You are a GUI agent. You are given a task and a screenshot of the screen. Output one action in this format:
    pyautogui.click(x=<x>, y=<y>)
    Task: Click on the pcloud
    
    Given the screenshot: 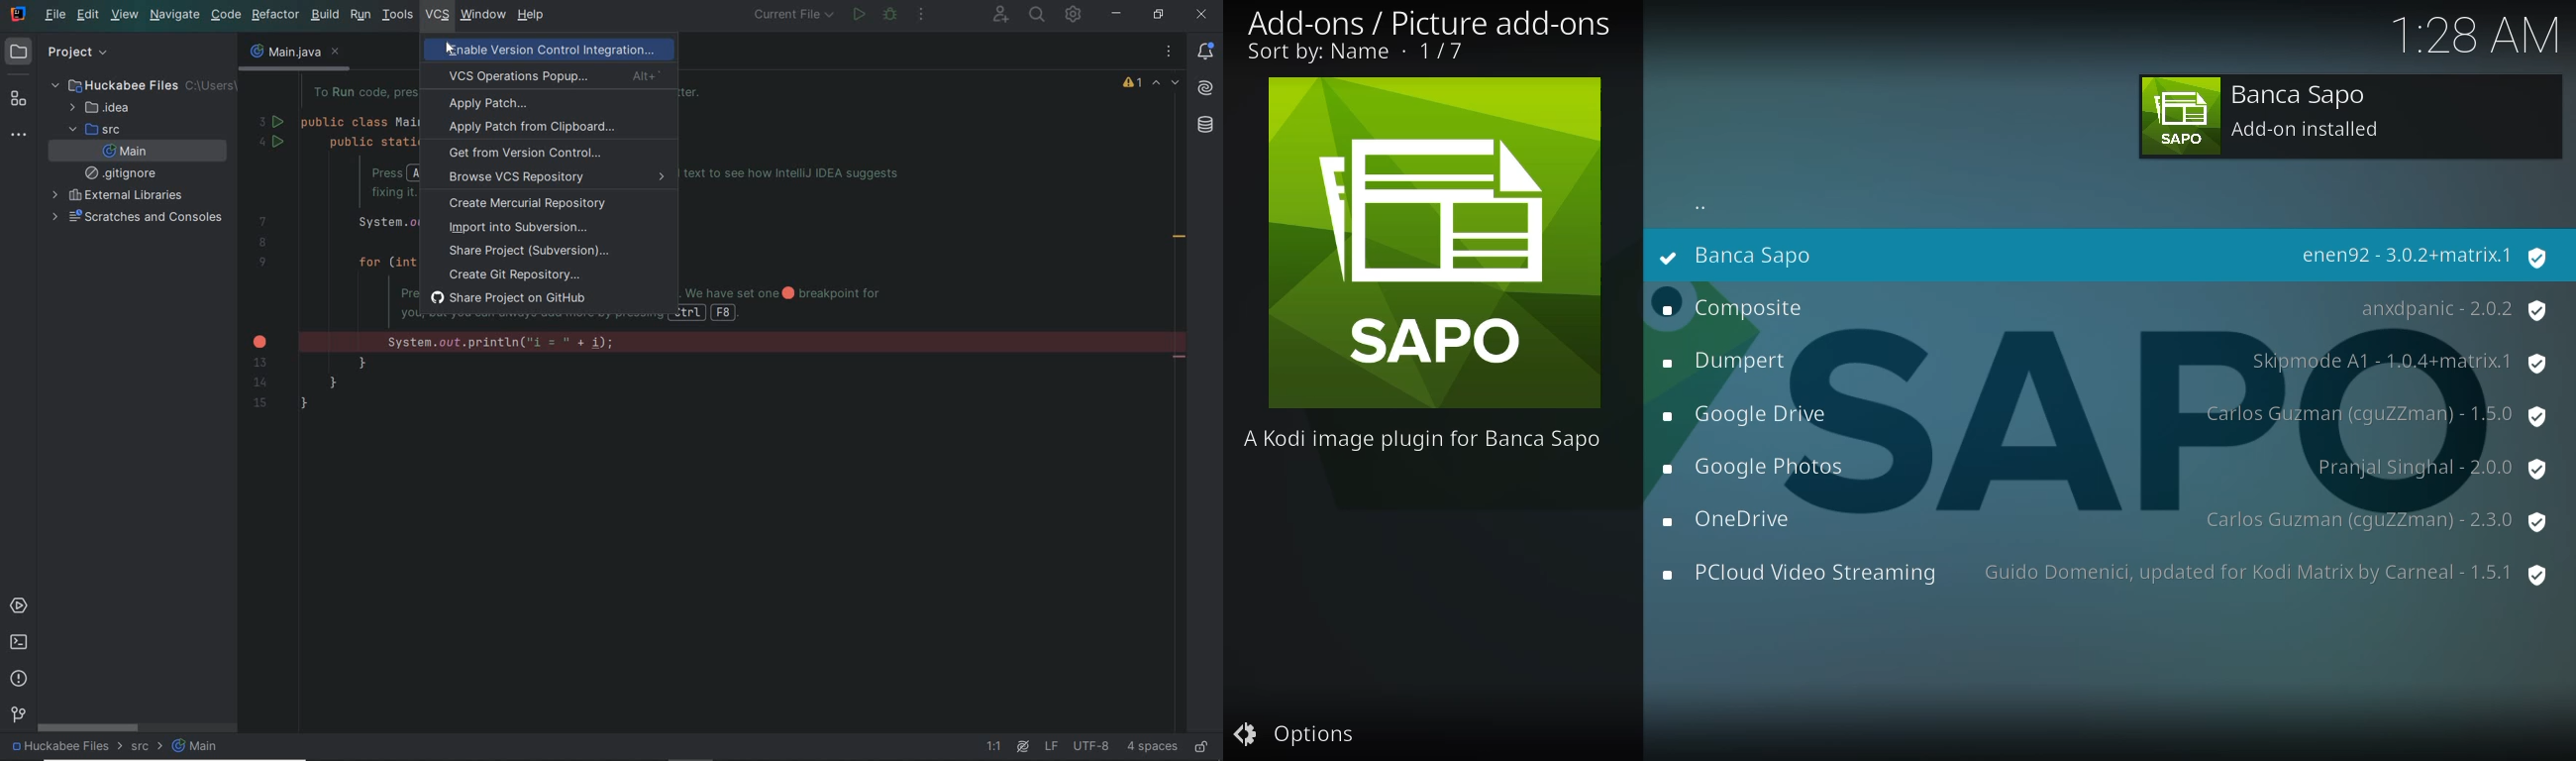 What is the action you would take?
    pyautogui.click(x=1798, y=574)
    